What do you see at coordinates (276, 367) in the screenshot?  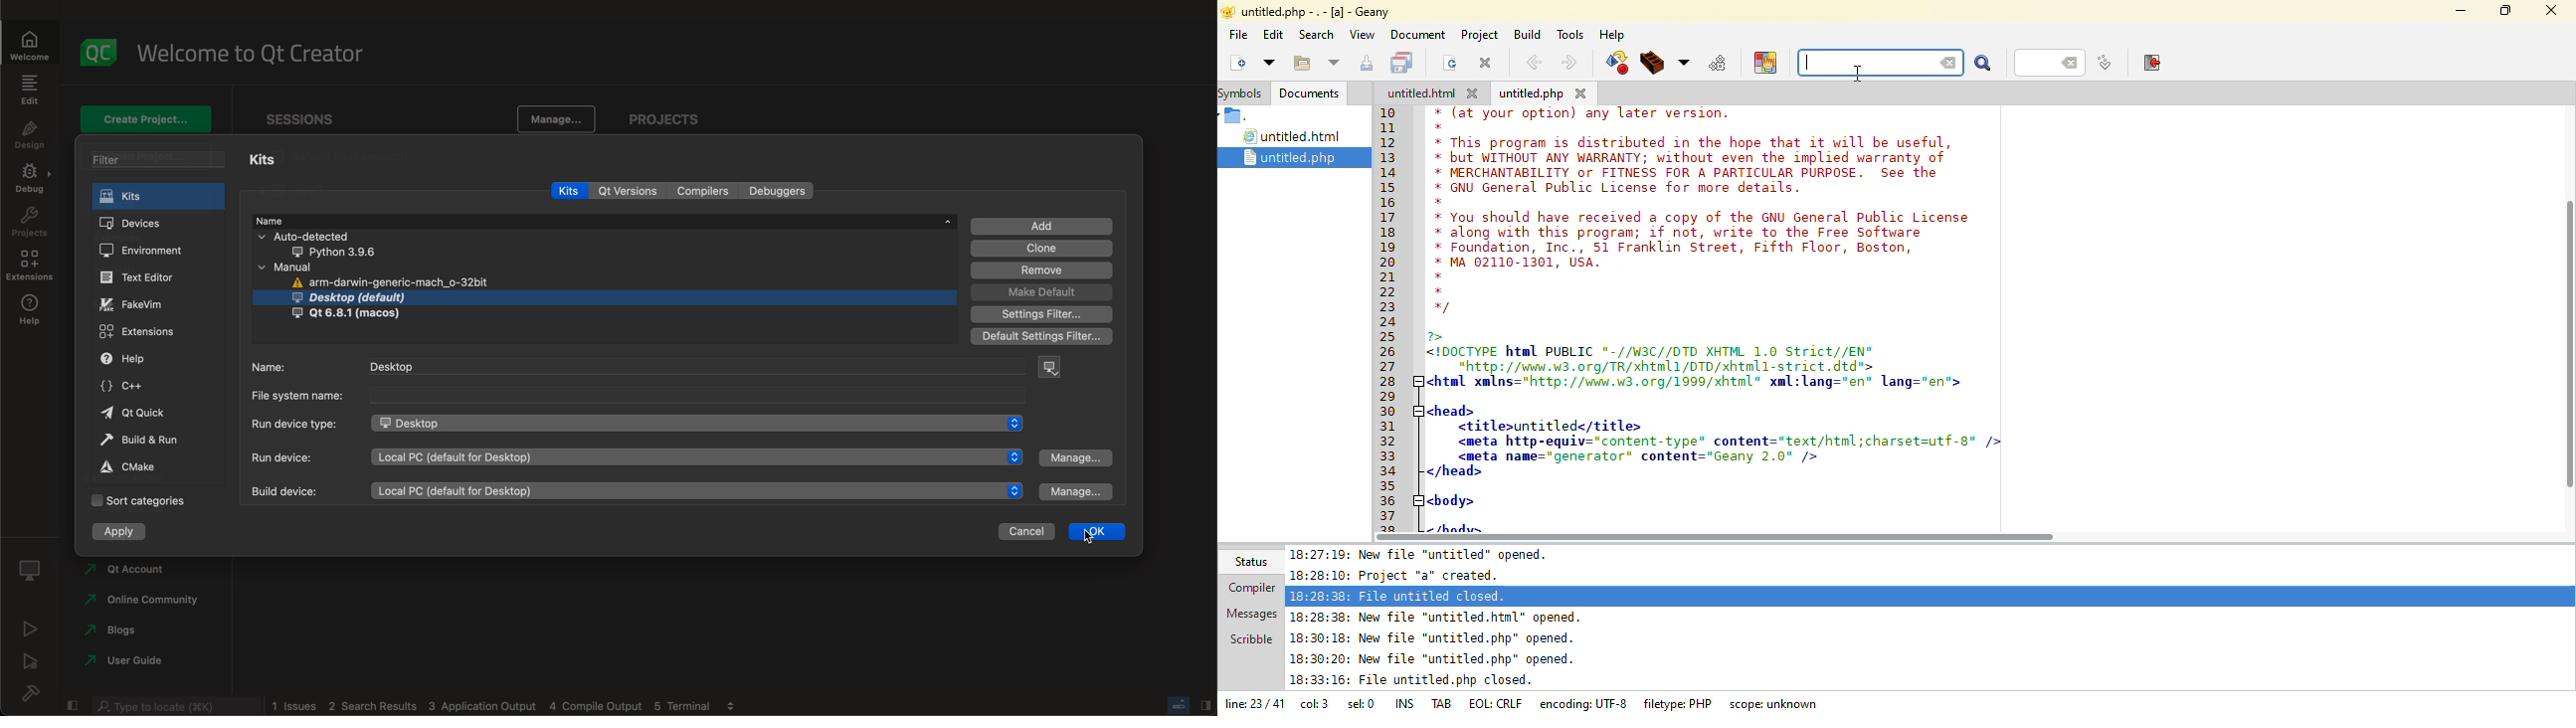 I see `name:` at bounding box center [276, 367].